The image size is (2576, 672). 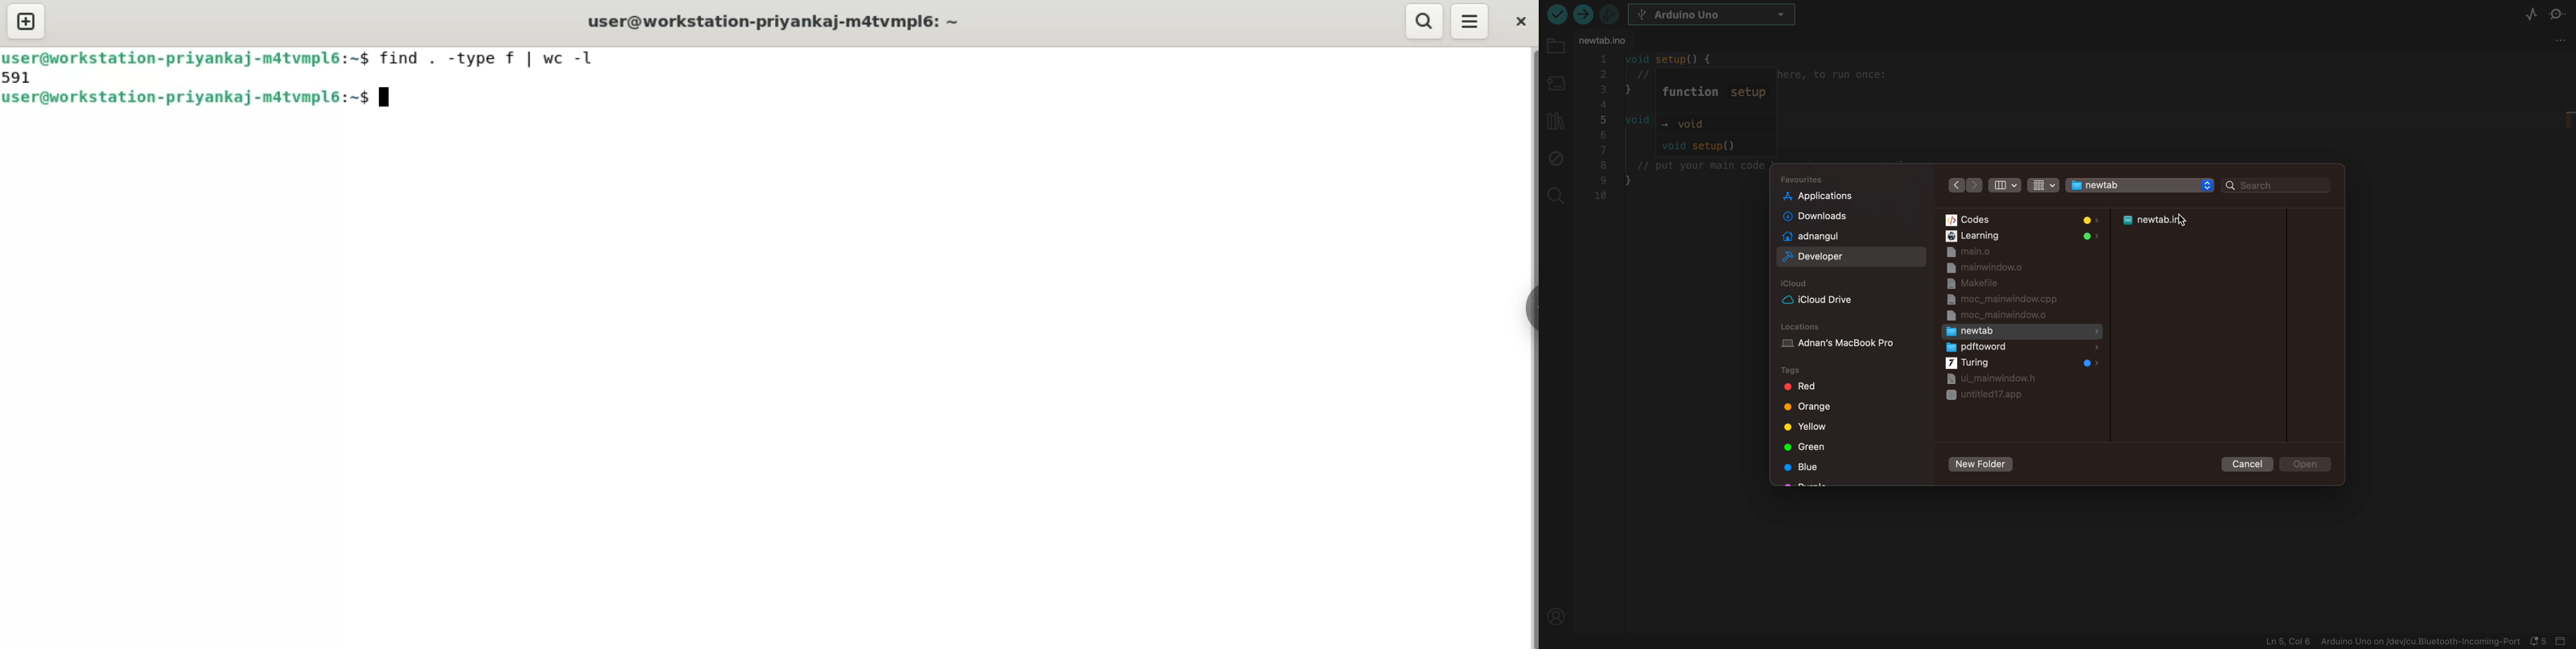 I want to click on main window, so click(x=2018, y=268).